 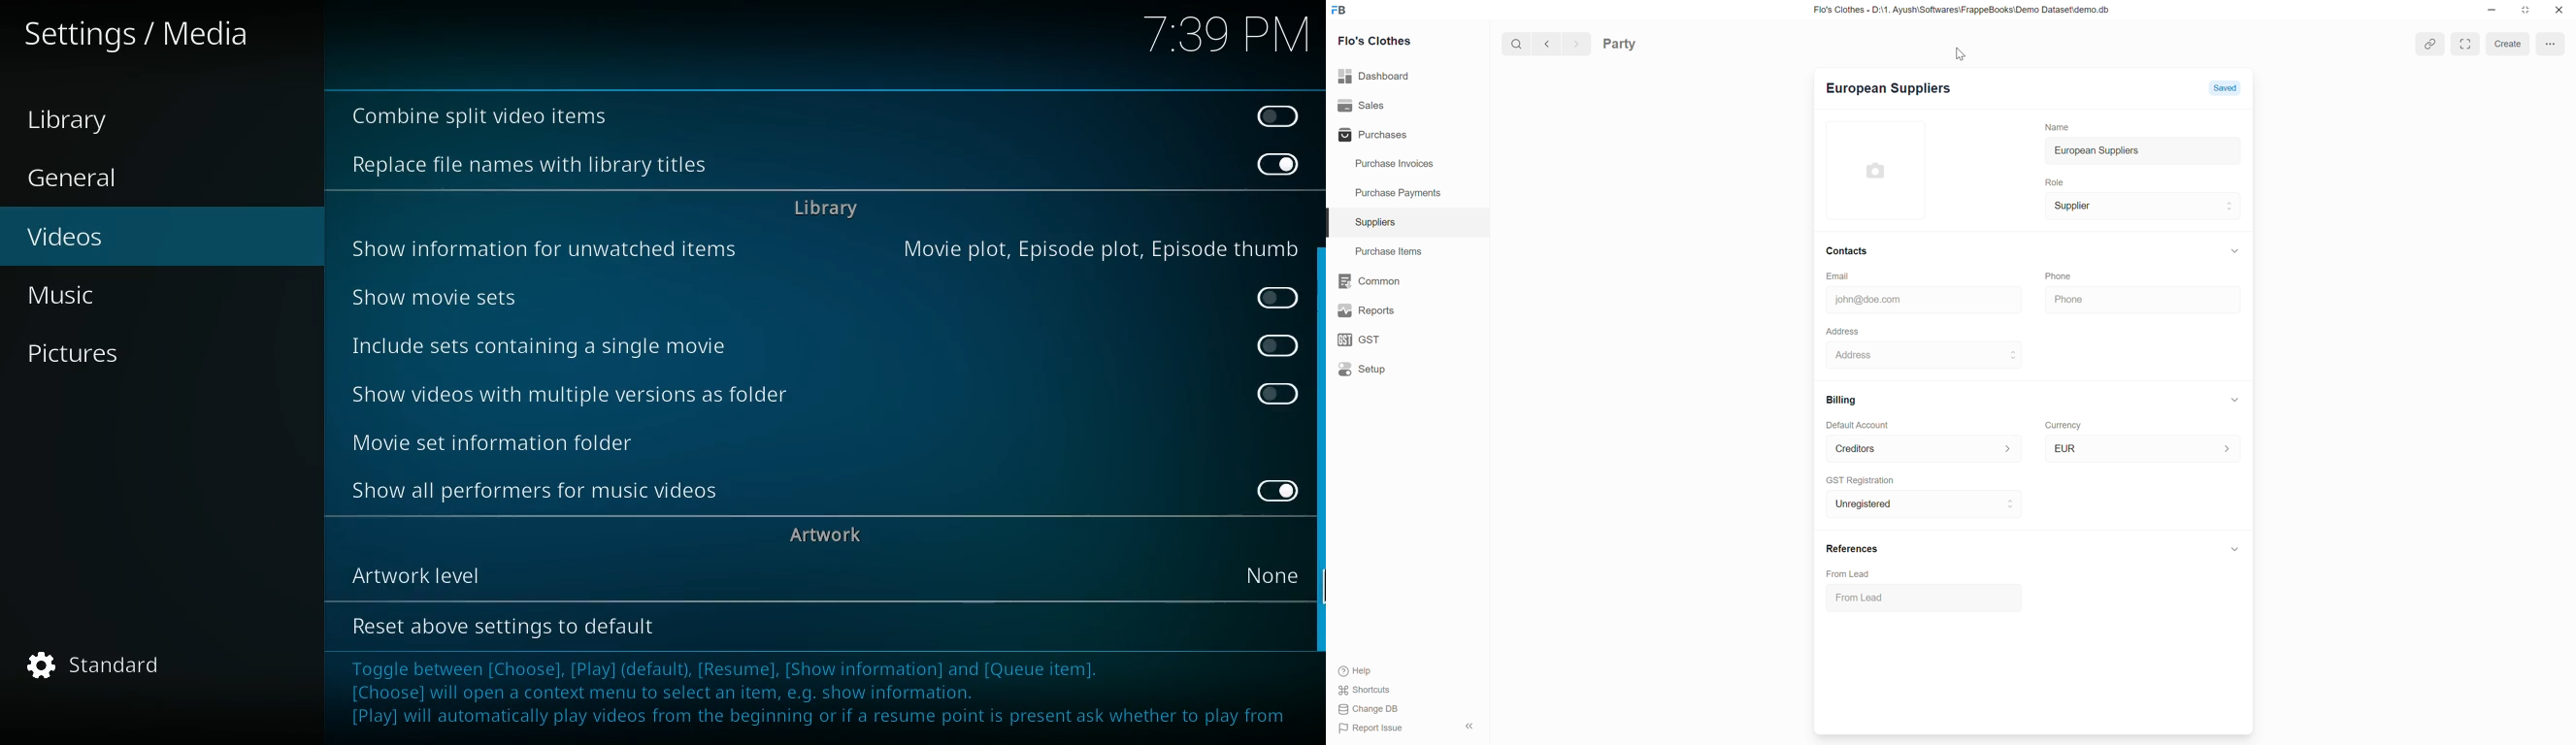 I want to click on music, so click(x=156, y=295).